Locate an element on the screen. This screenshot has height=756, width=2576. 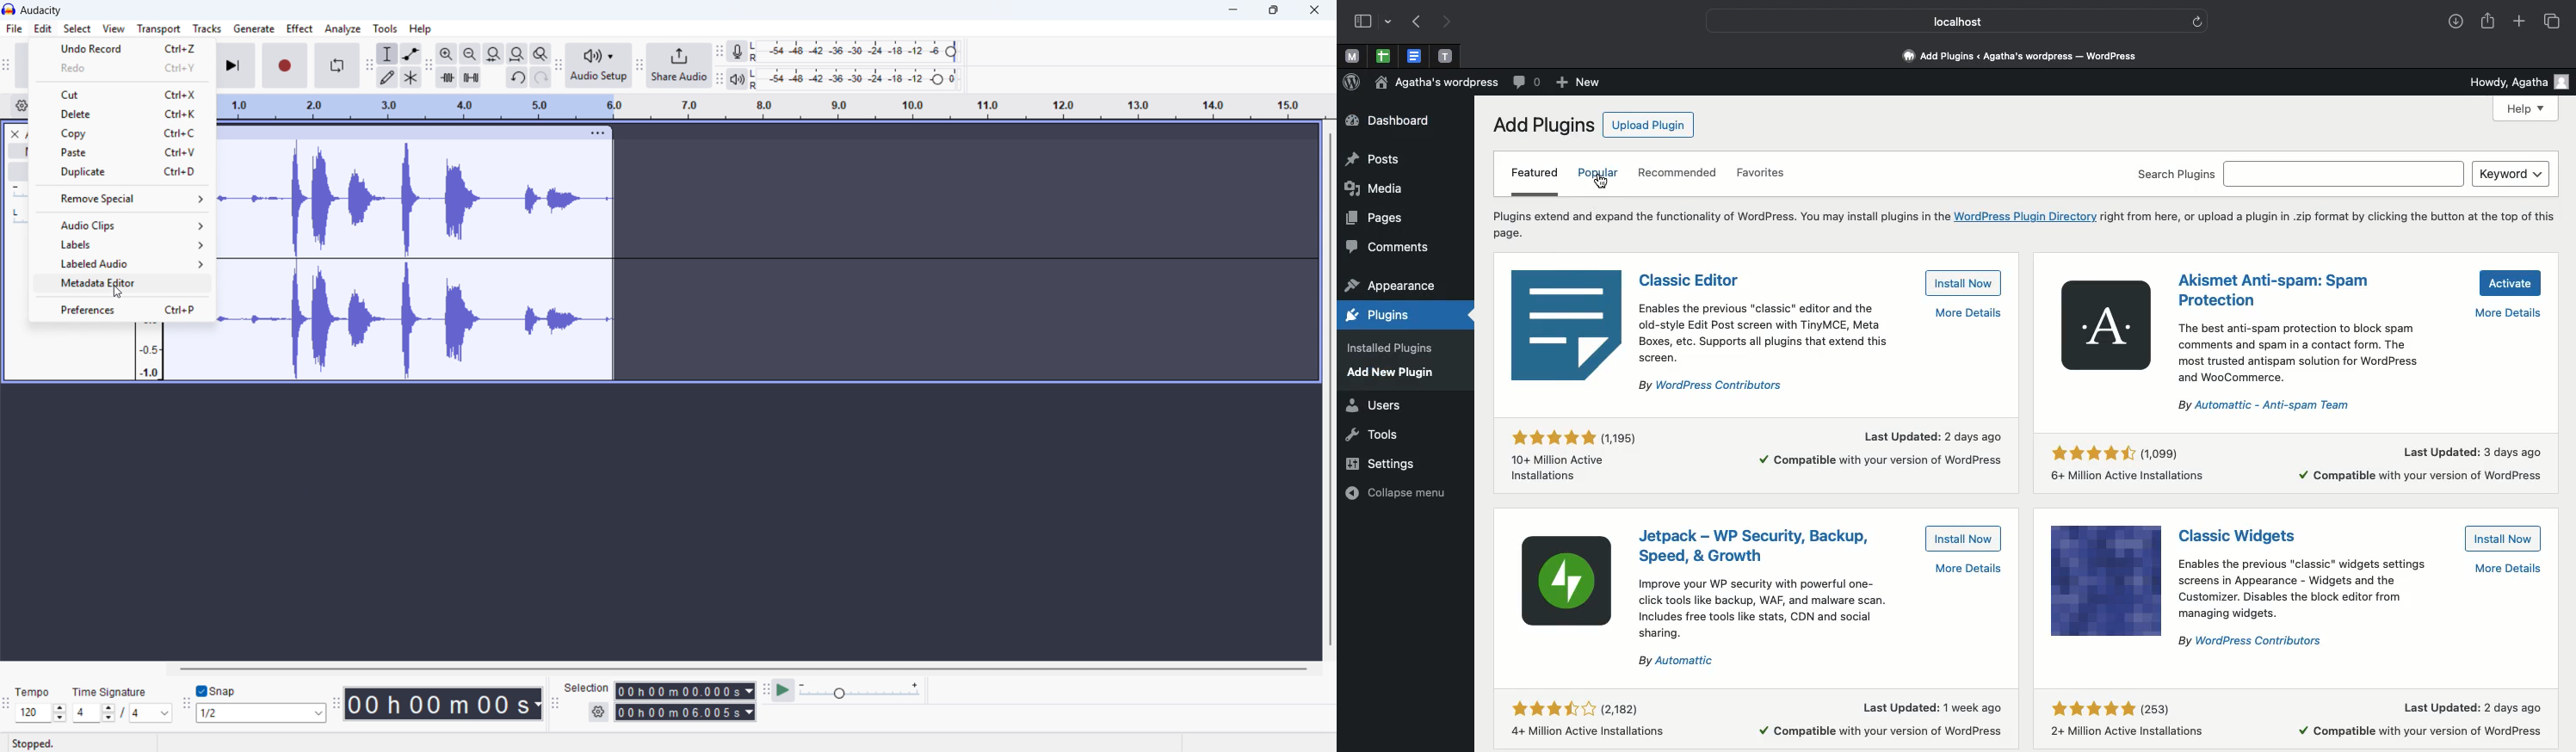
Instructional text is located at coordinates (2023, 224).